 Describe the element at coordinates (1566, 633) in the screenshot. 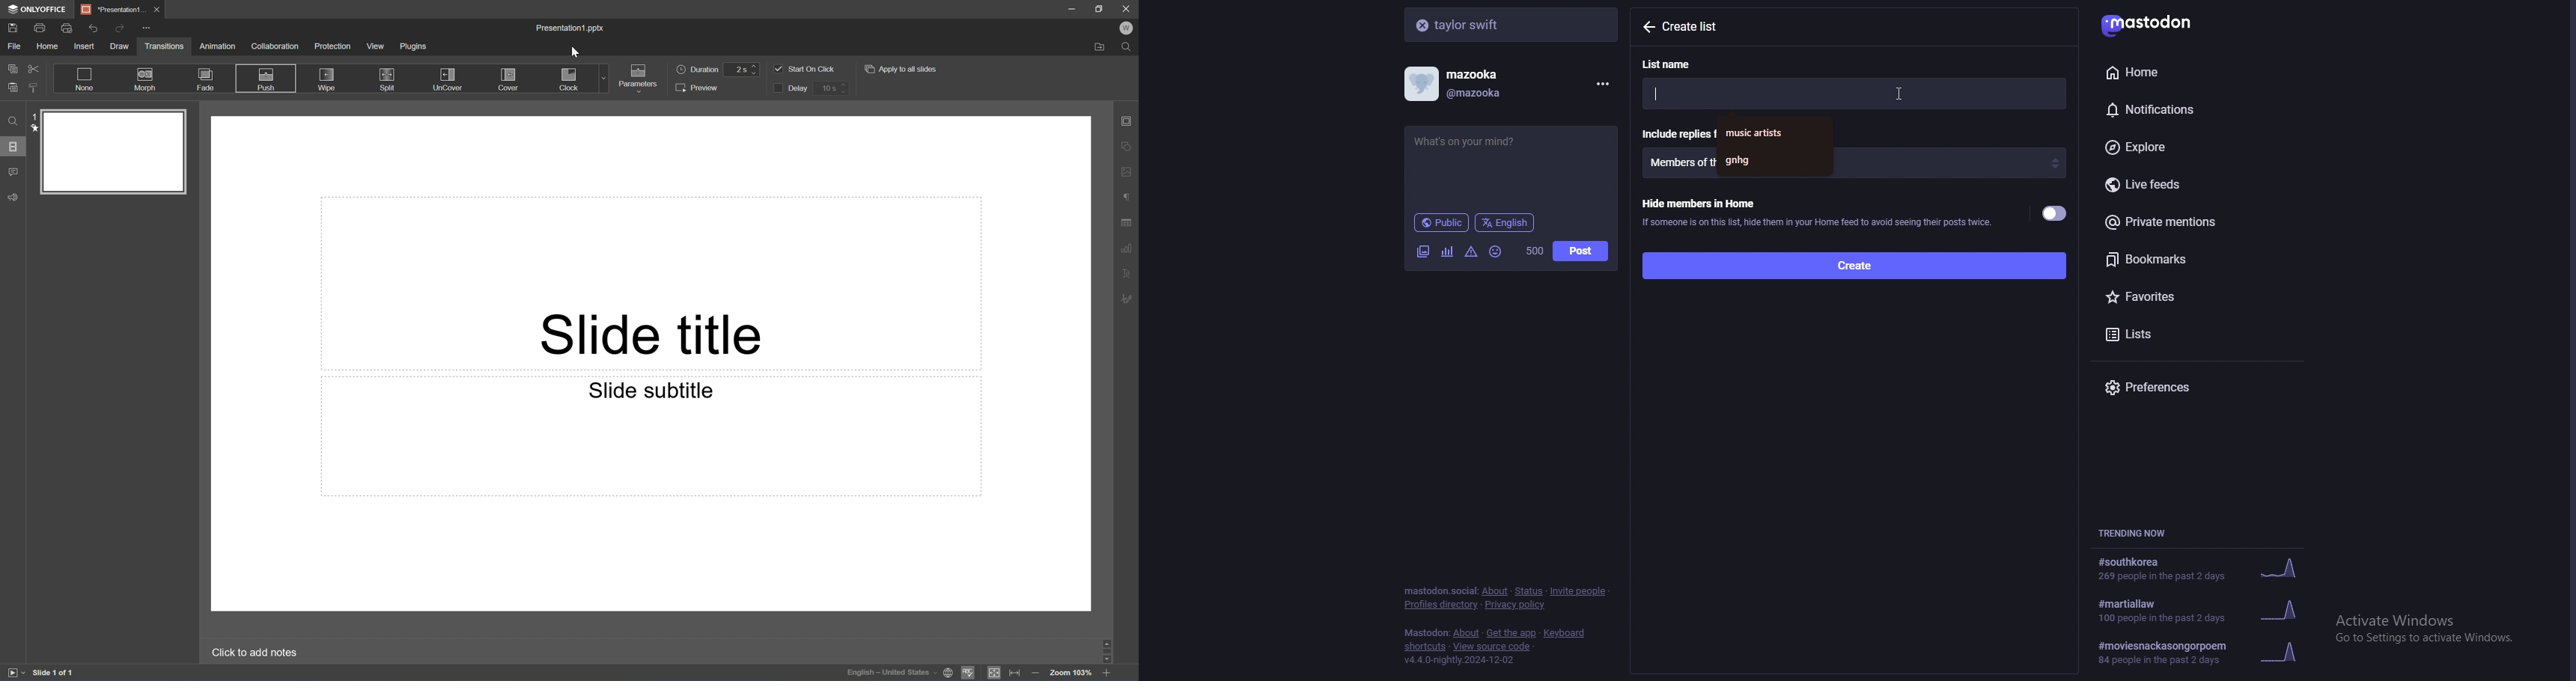

I see `keyboard` at that location.